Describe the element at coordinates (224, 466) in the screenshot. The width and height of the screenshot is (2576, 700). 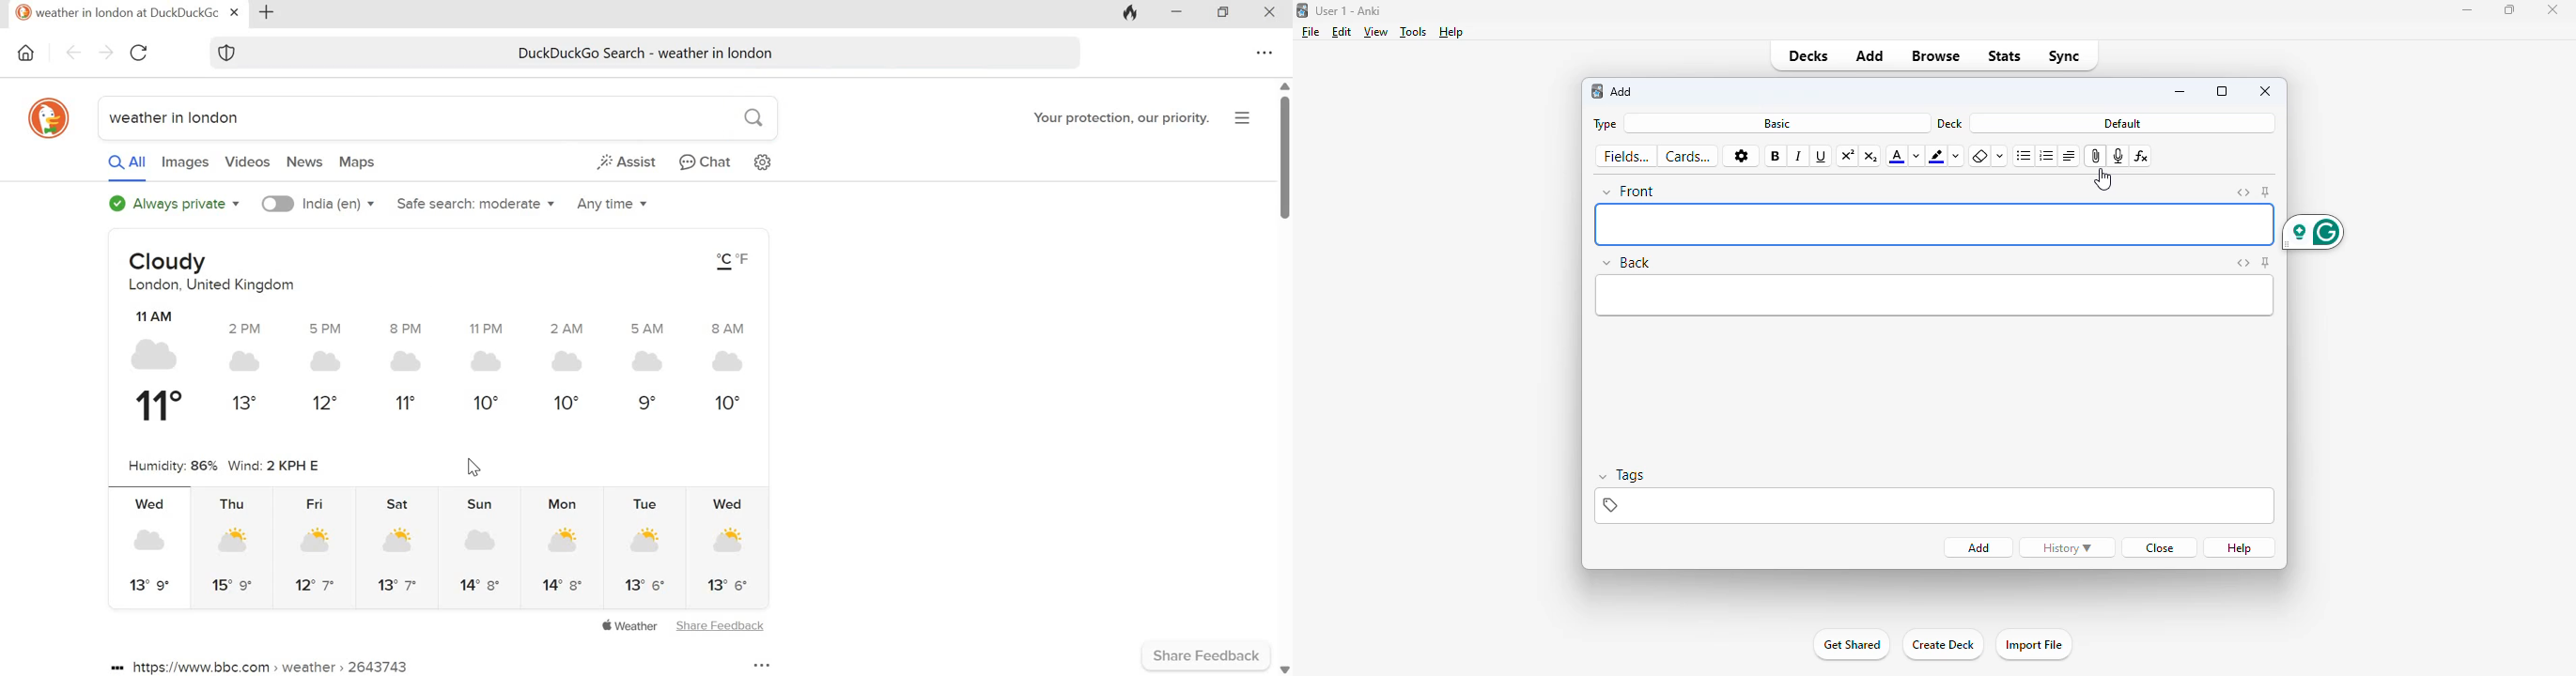
I see `Humidity: 86% Wind: 2 KPH E` at that location.